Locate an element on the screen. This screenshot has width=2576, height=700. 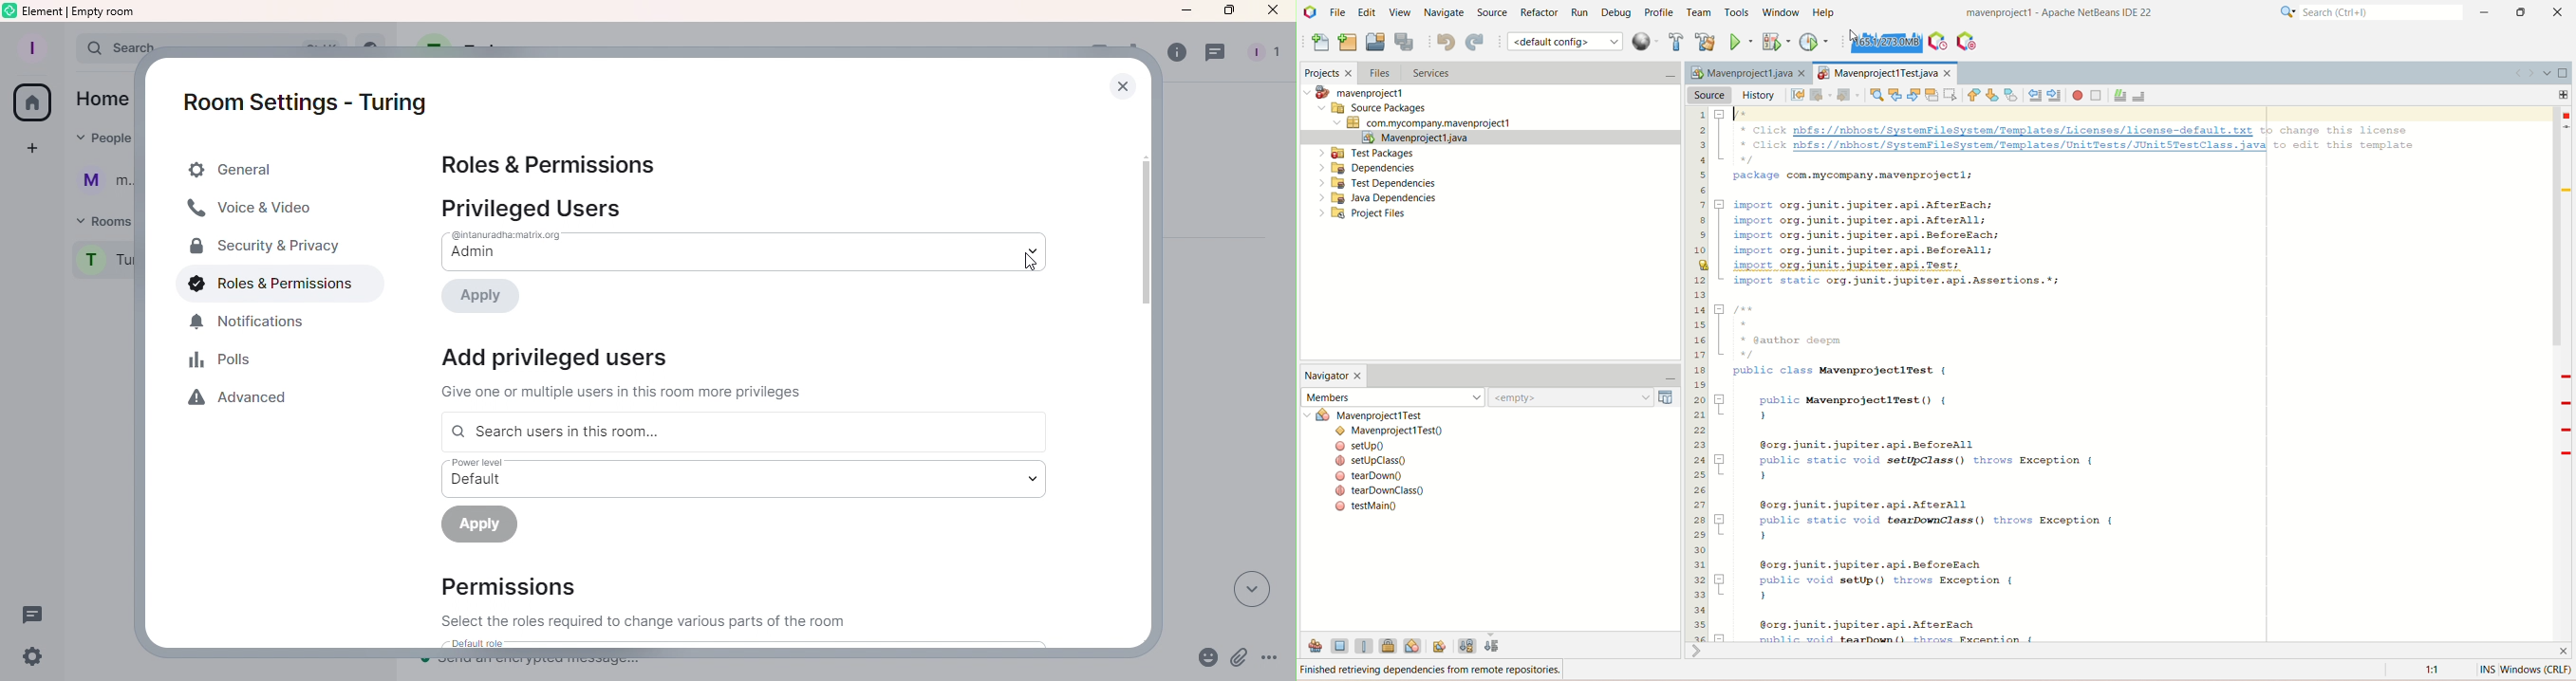
Notification is located at coordinates (248, 322).